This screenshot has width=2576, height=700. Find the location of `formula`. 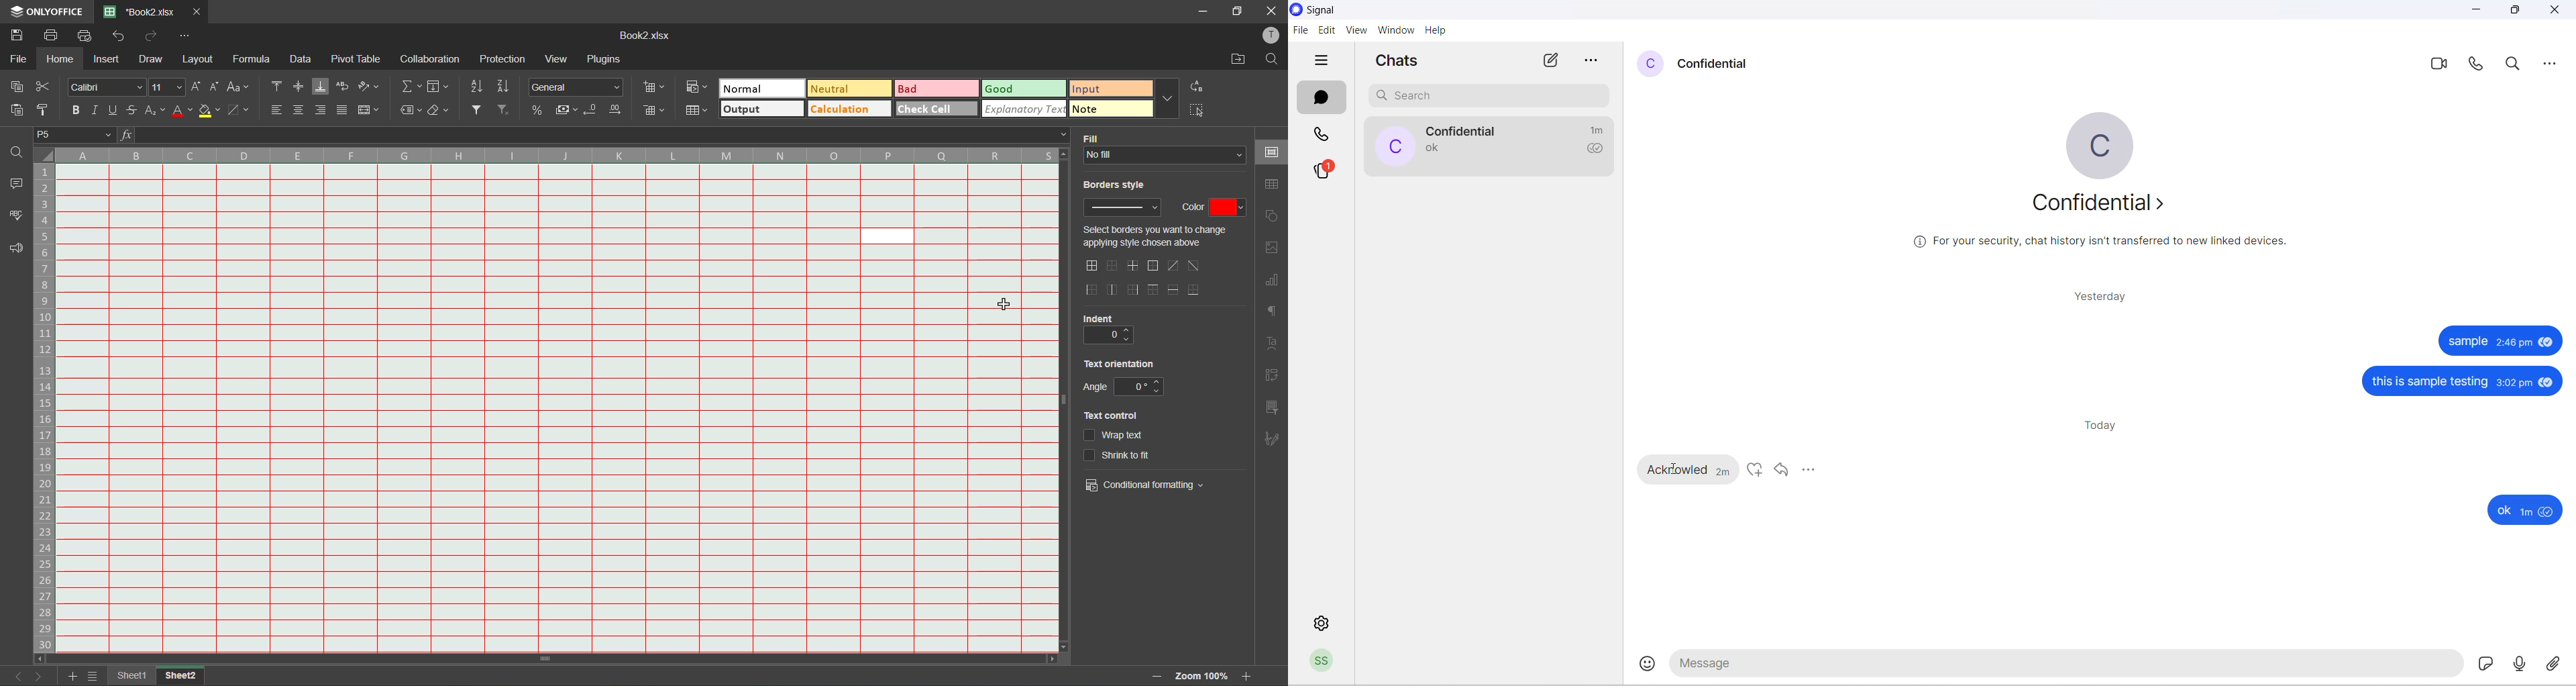

formula is located at coordinates (254, 61).